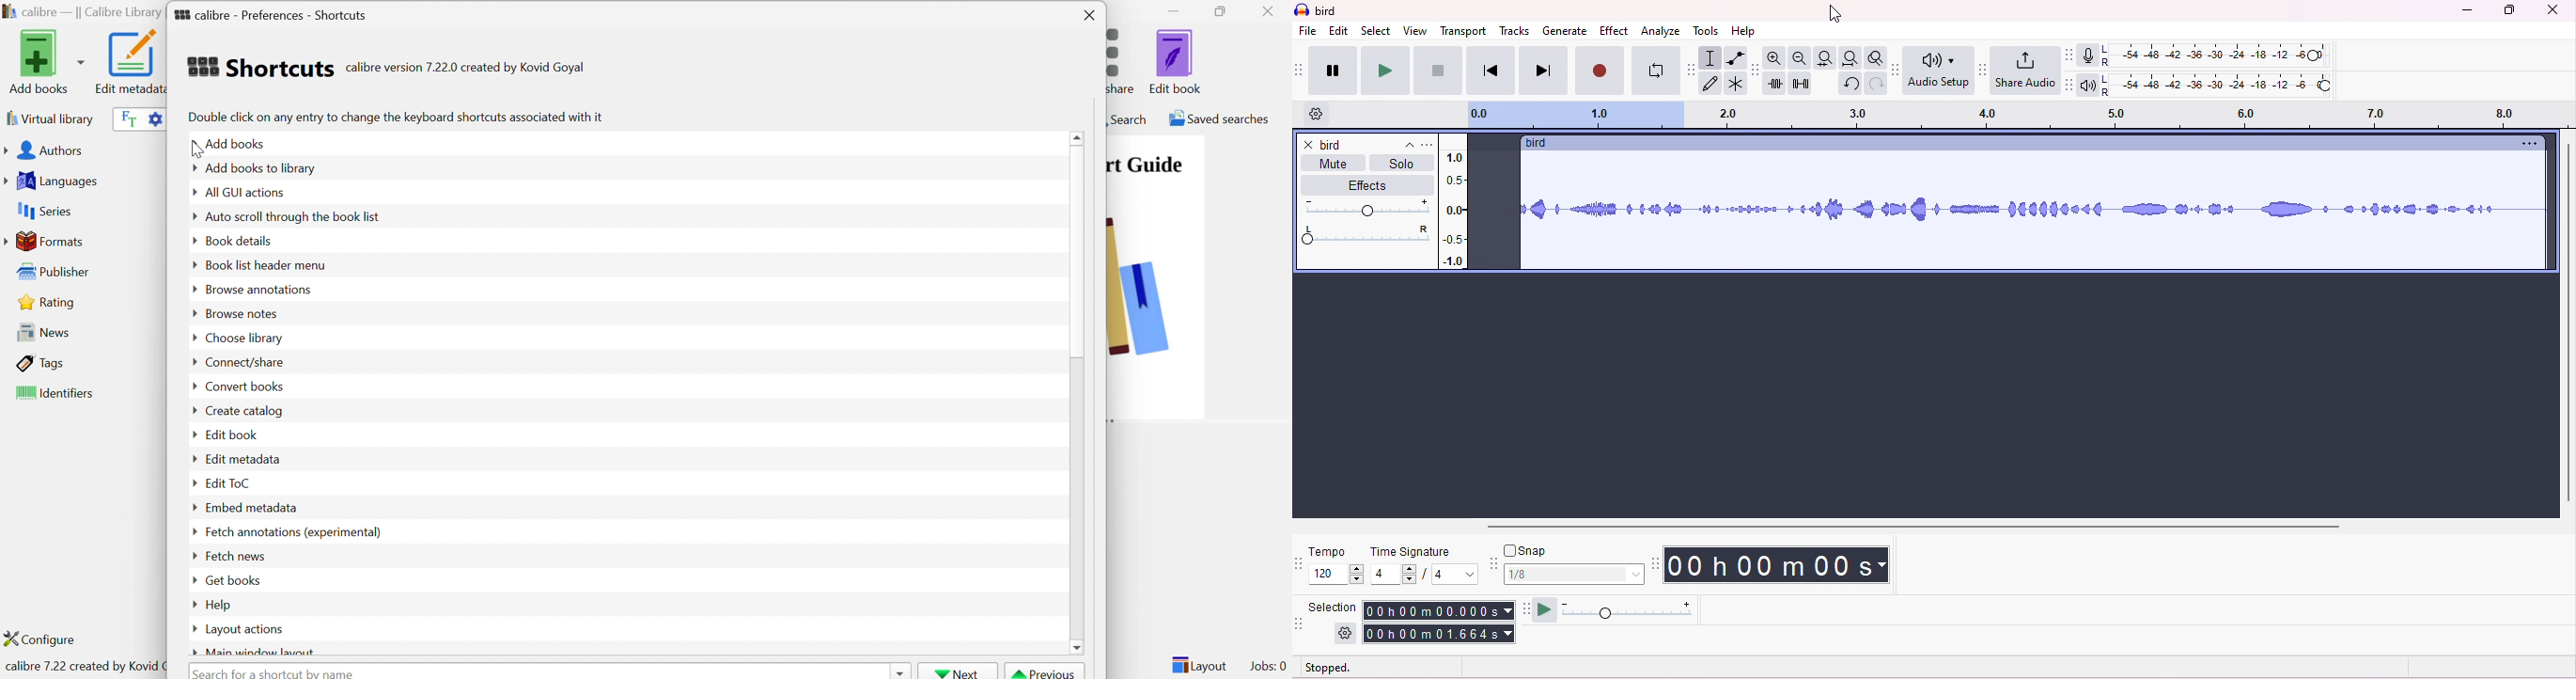  What do you see at coordinates (1437, 71) in the screenshot?
I see `stop` at bounding box center [1437, 71].